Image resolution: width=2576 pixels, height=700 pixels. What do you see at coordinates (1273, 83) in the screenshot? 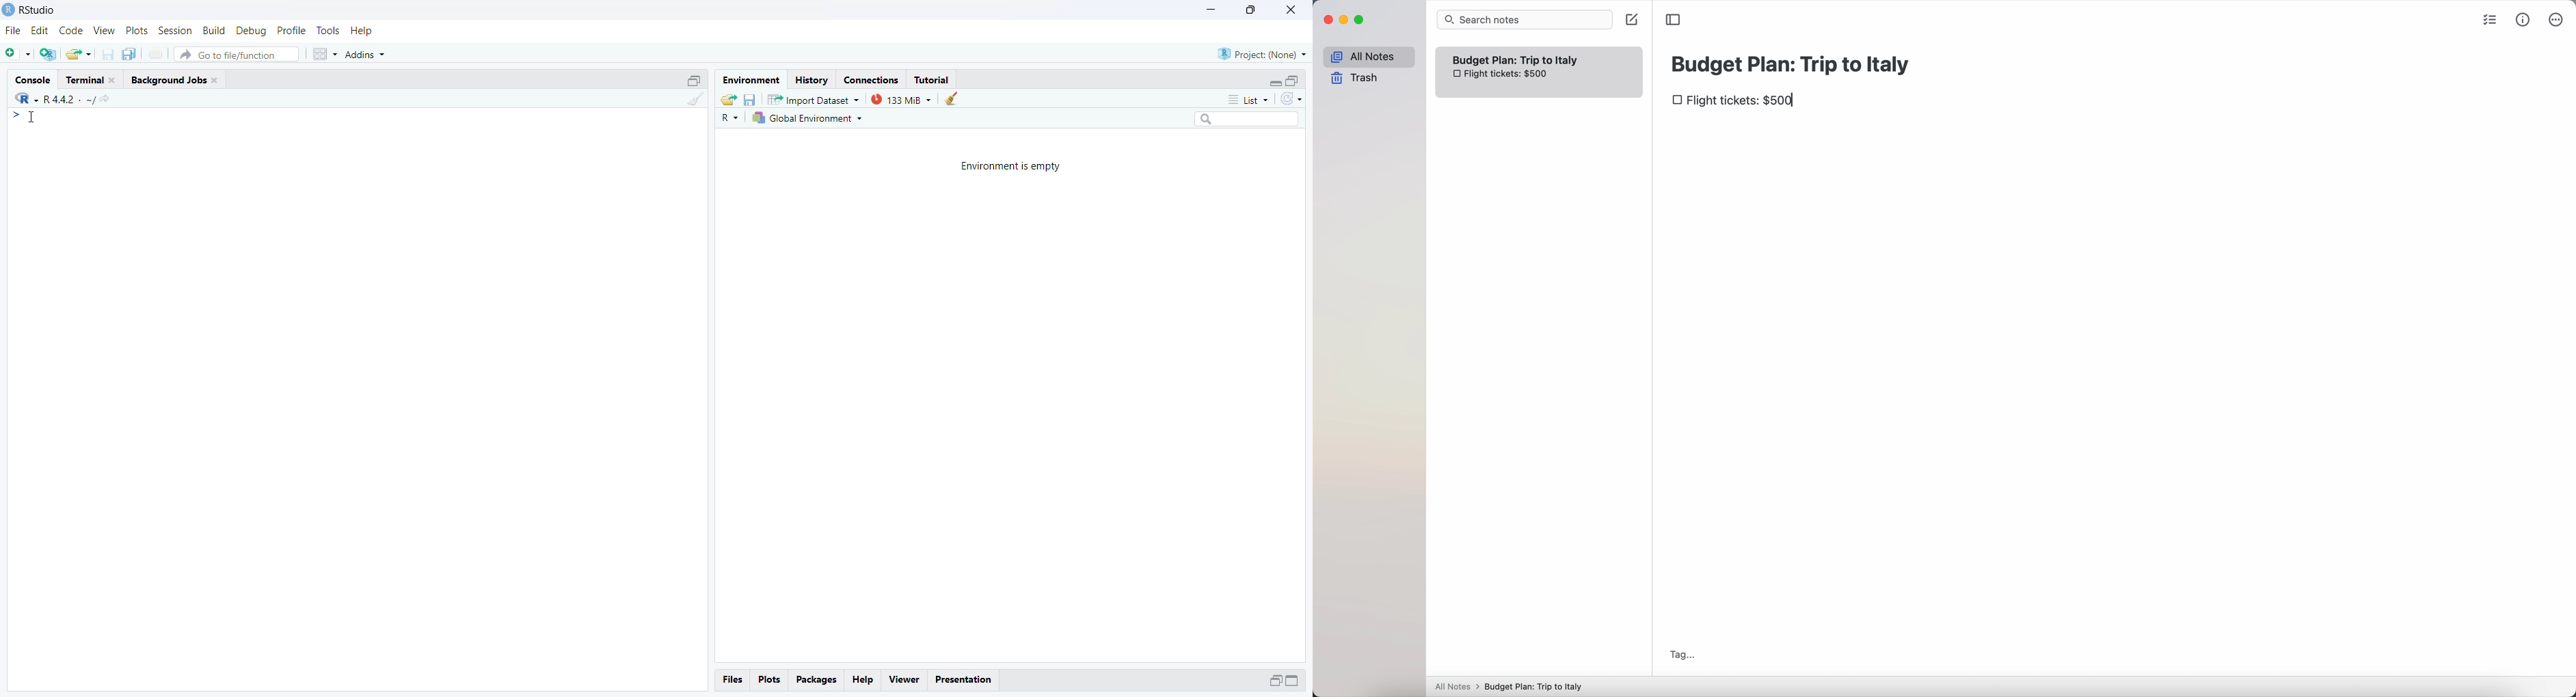
I see `Expand/Collapse` at bounding box center [1273, 83].